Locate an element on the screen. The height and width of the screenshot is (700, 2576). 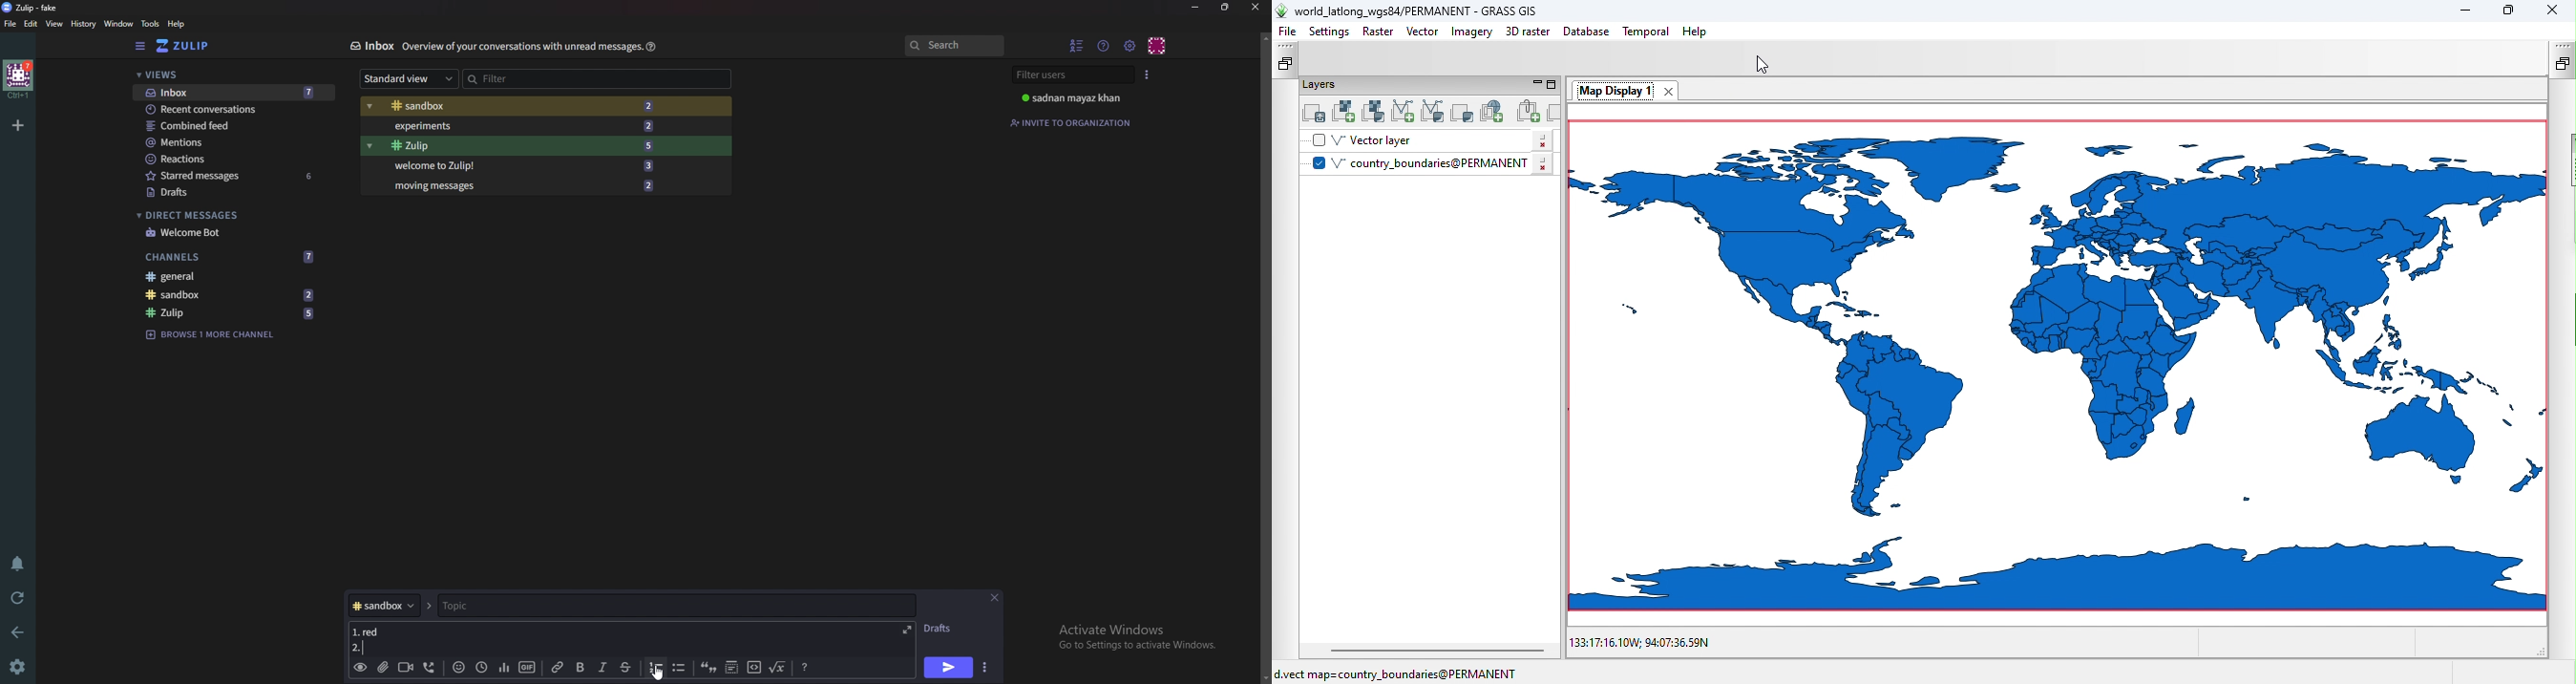
Inbox is located at coordinates (371, 46).